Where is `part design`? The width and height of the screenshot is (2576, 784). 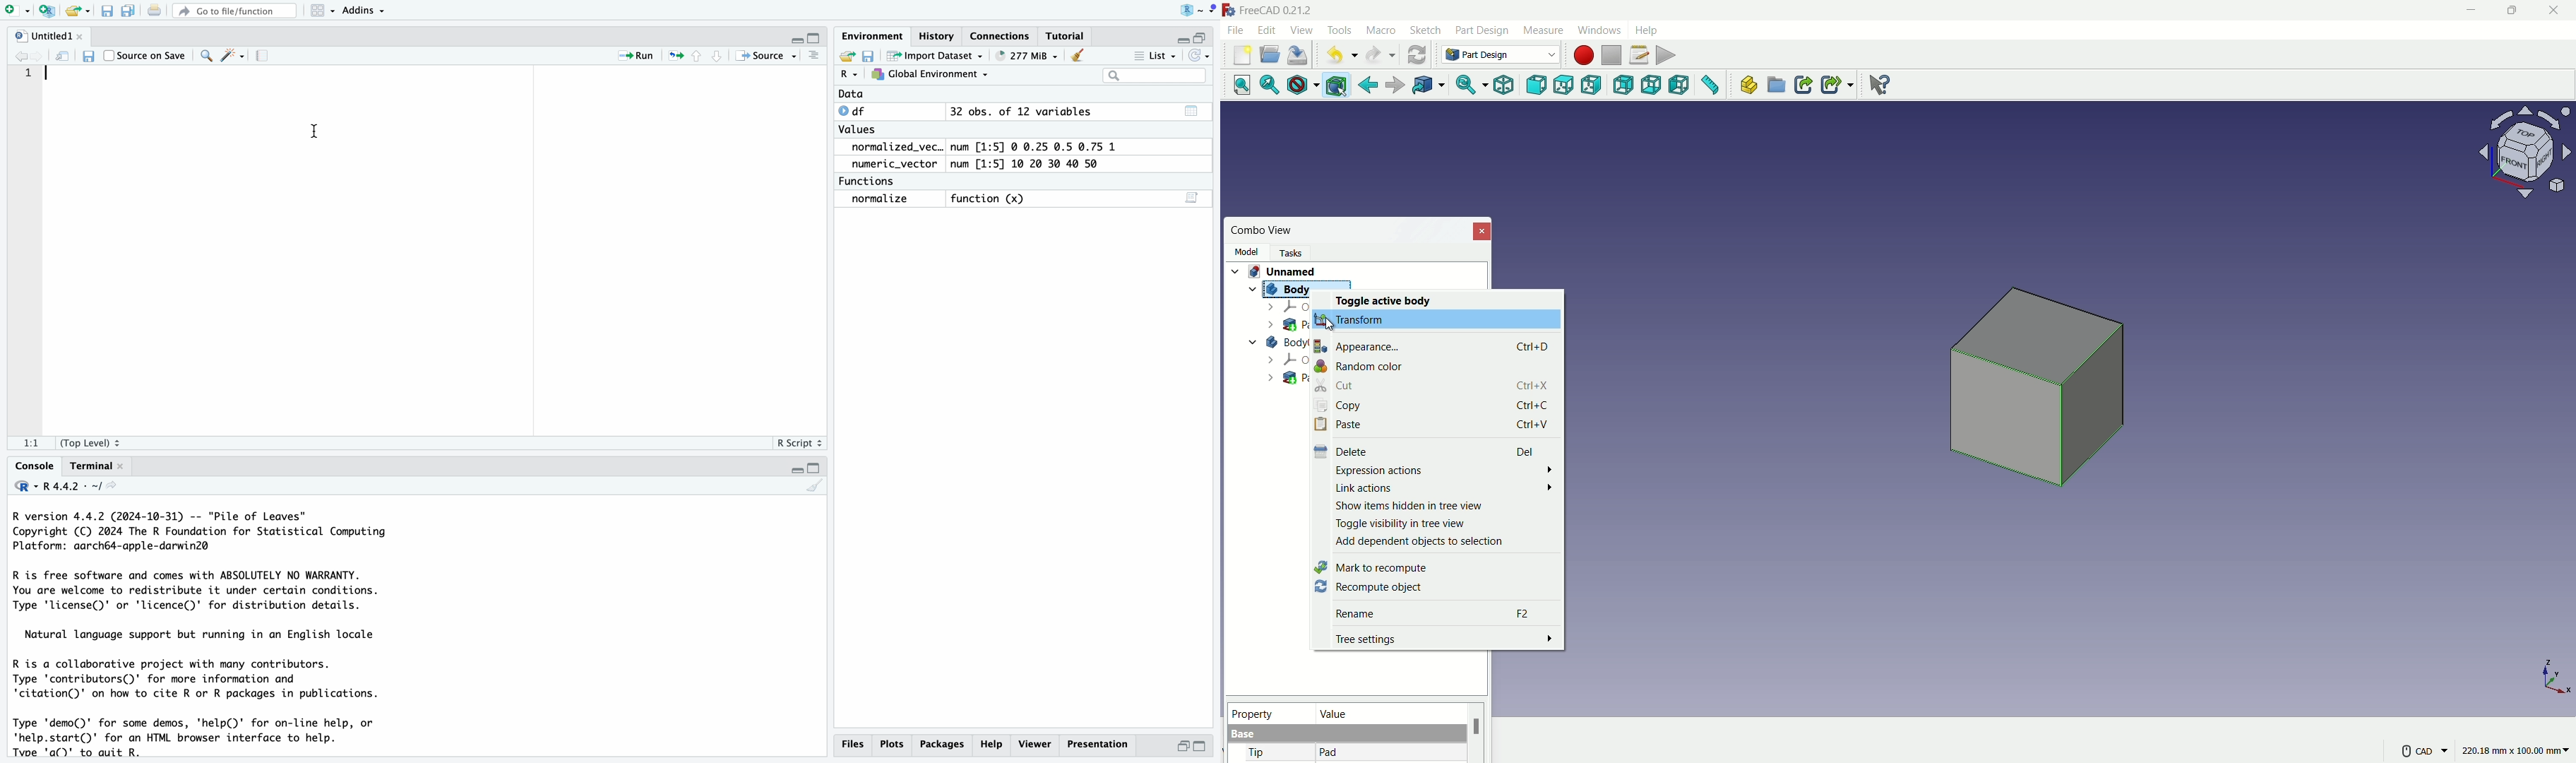 part design is located at coordinates (1482, 30).